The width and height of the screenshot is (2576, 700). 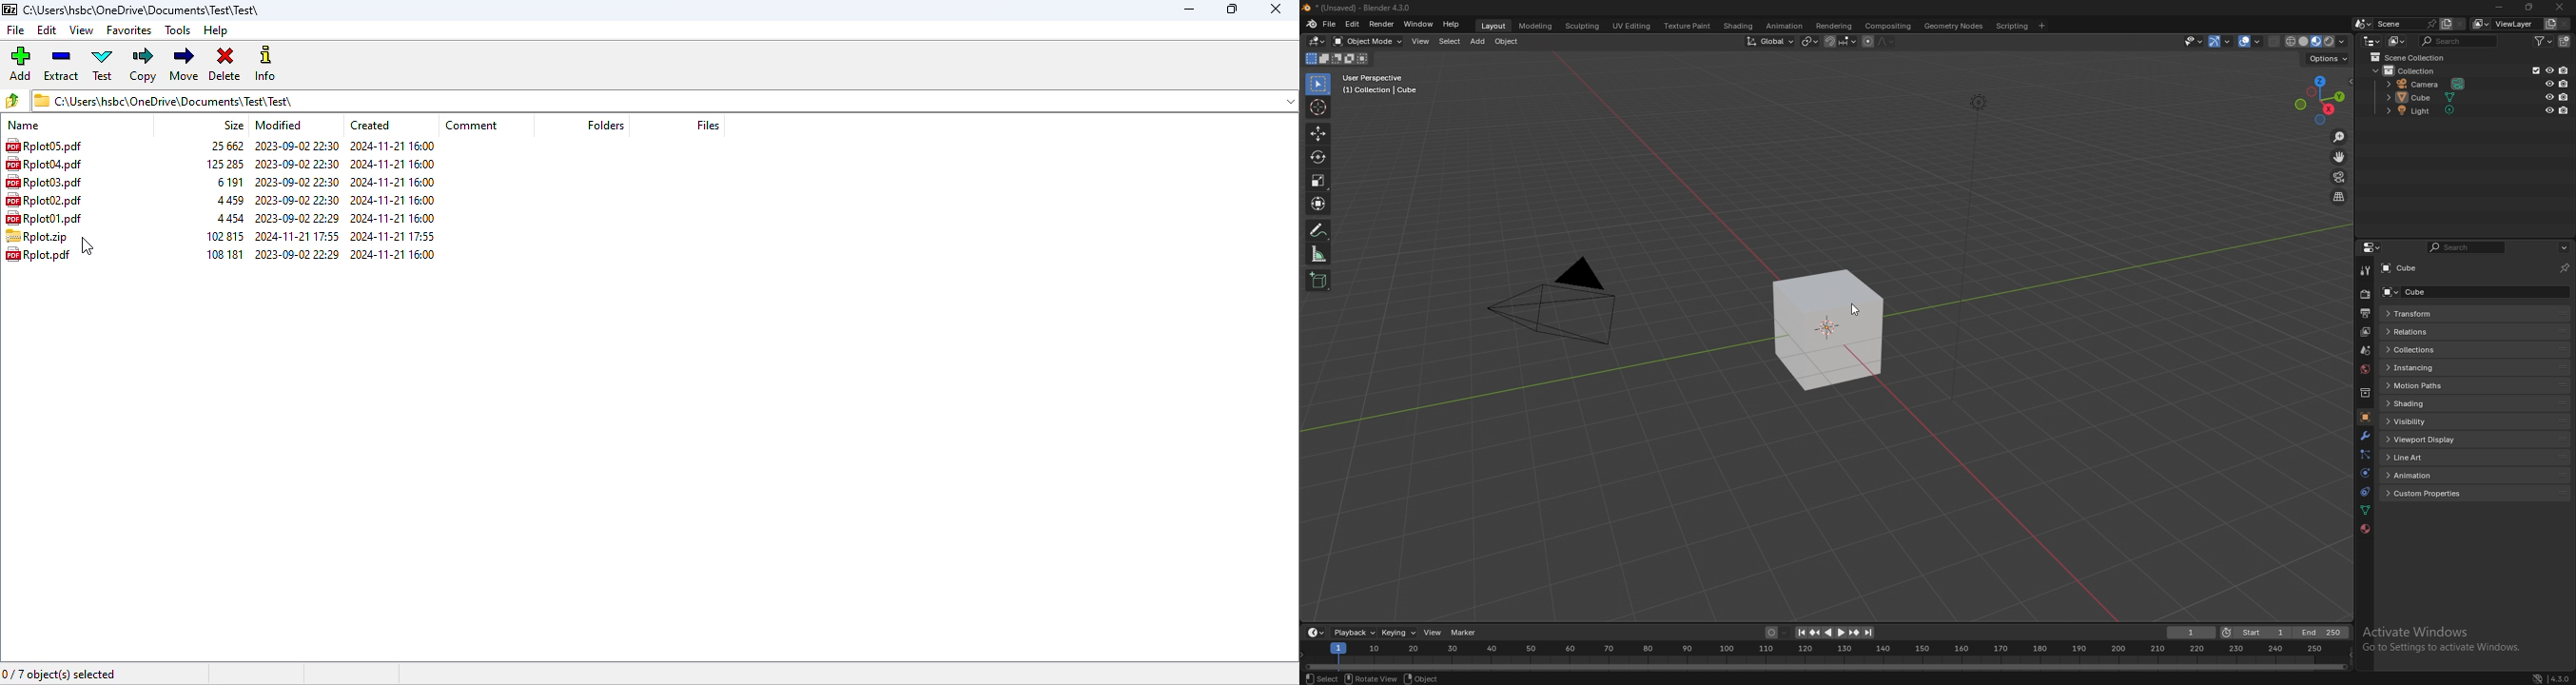 I want to click on 102 815, so click(x=223, y=236).